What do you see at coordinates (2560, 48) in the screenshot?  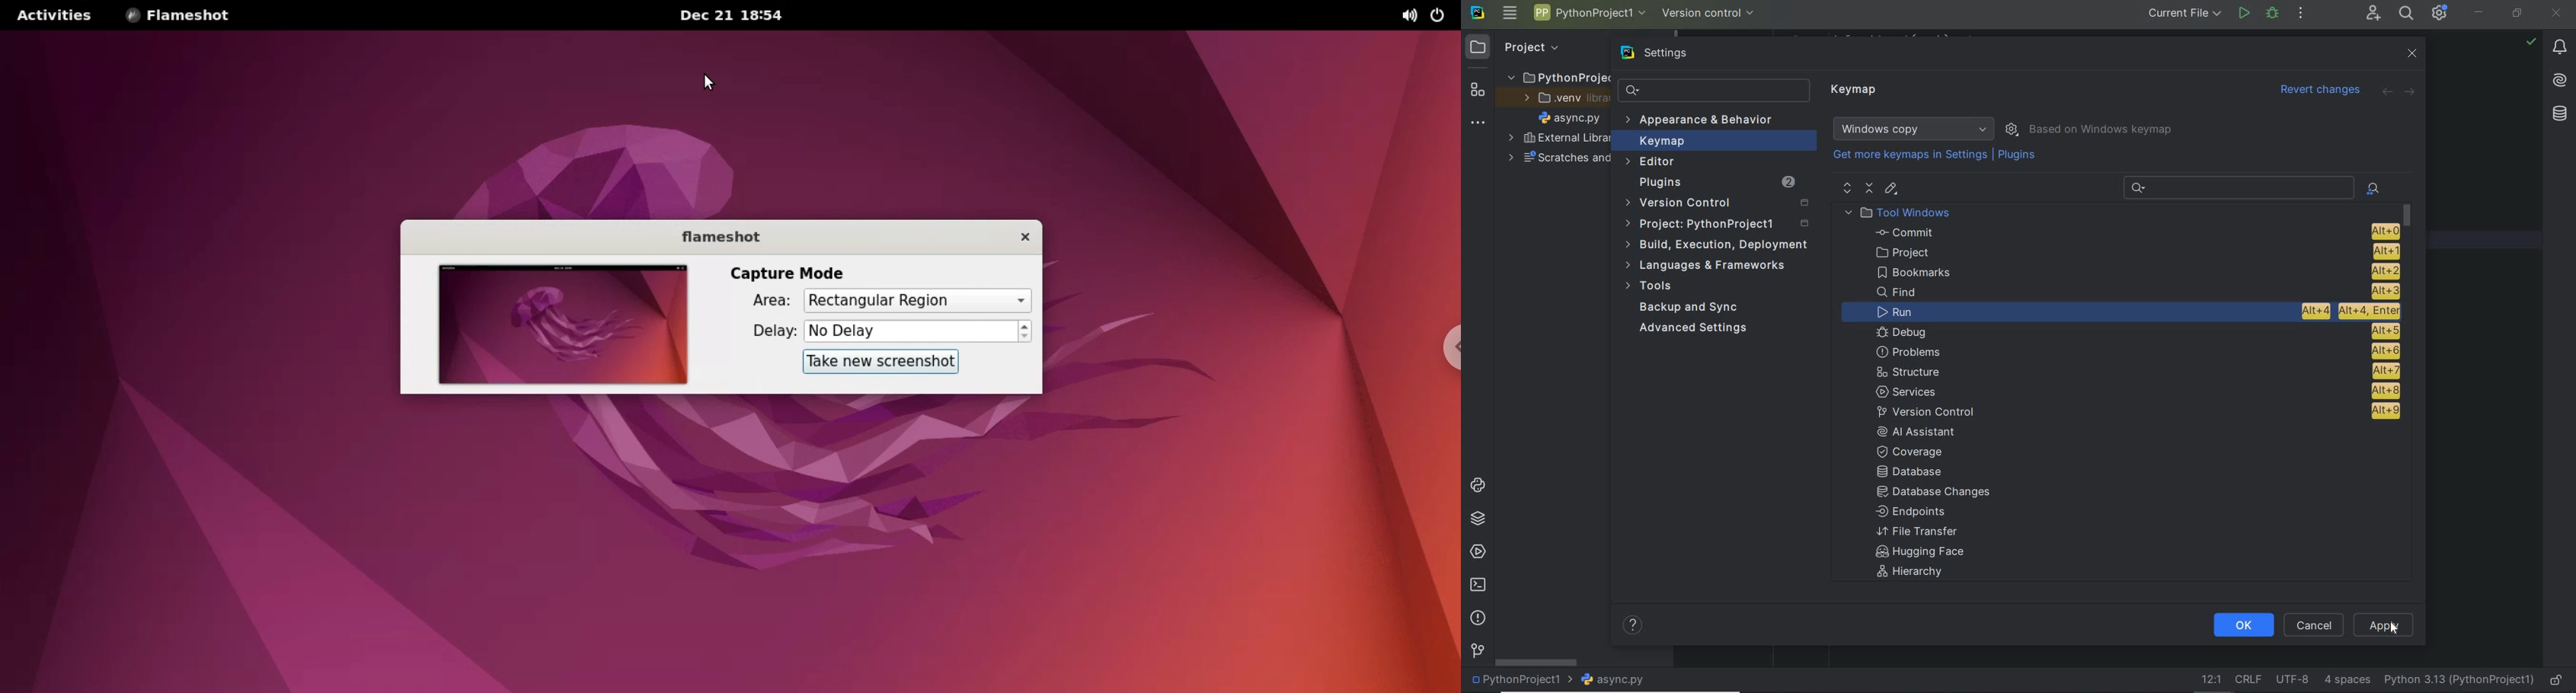 I see `notifications` at bounding box center [2560, 48].